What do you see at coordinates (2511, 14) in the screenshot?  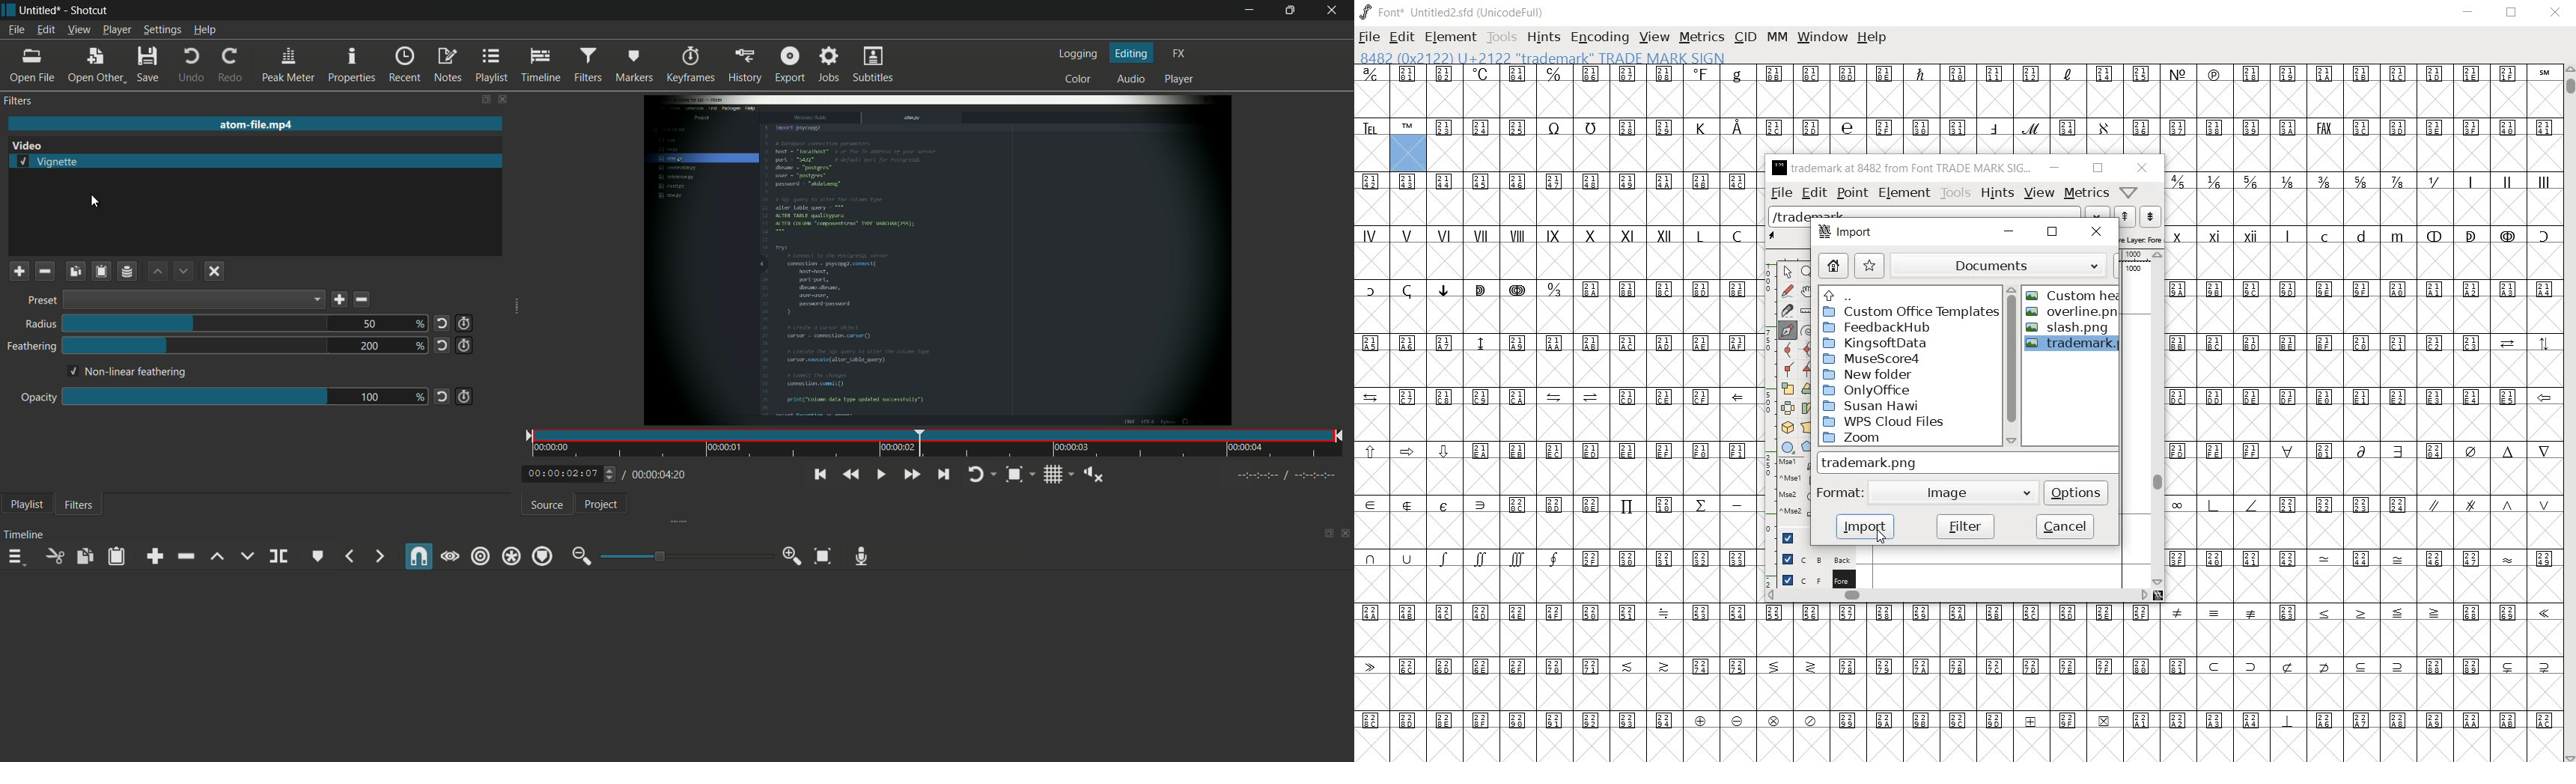 I see `RESTORE` at bounding box center [2511, 14].